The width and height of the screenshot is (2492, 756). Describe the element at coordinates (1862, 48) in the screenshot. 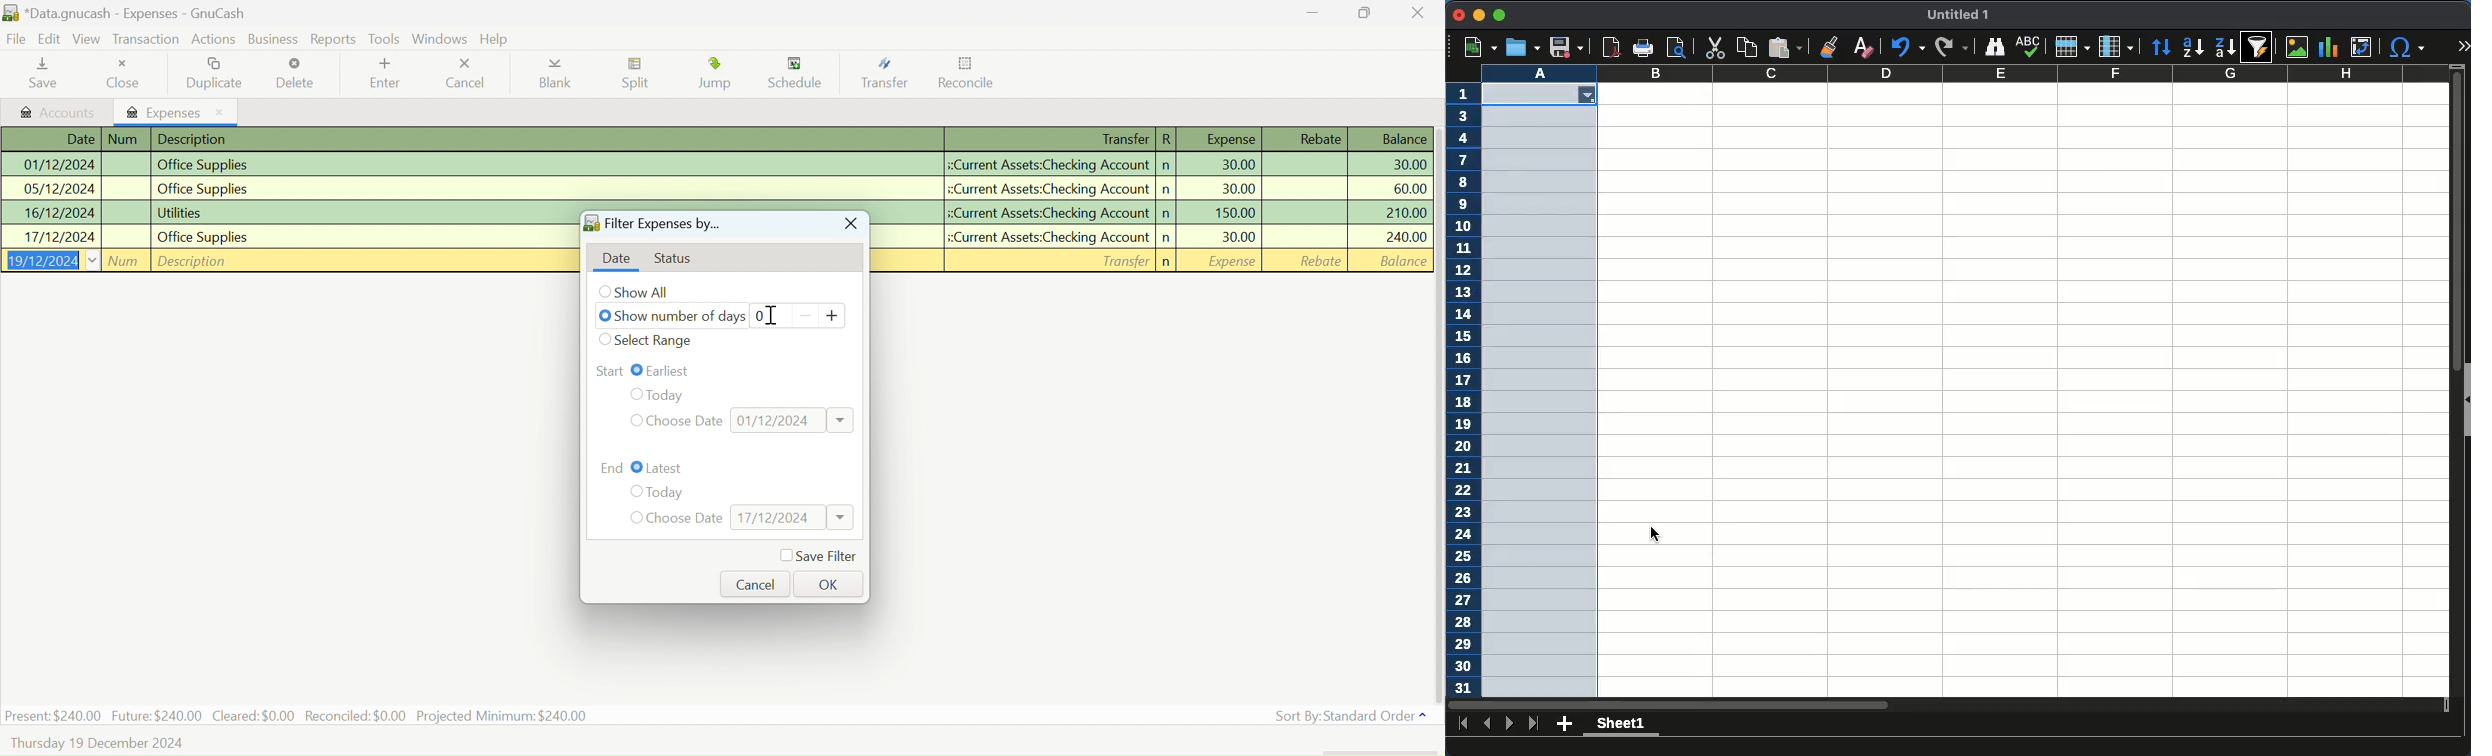

I see `clear formatting` at that location.